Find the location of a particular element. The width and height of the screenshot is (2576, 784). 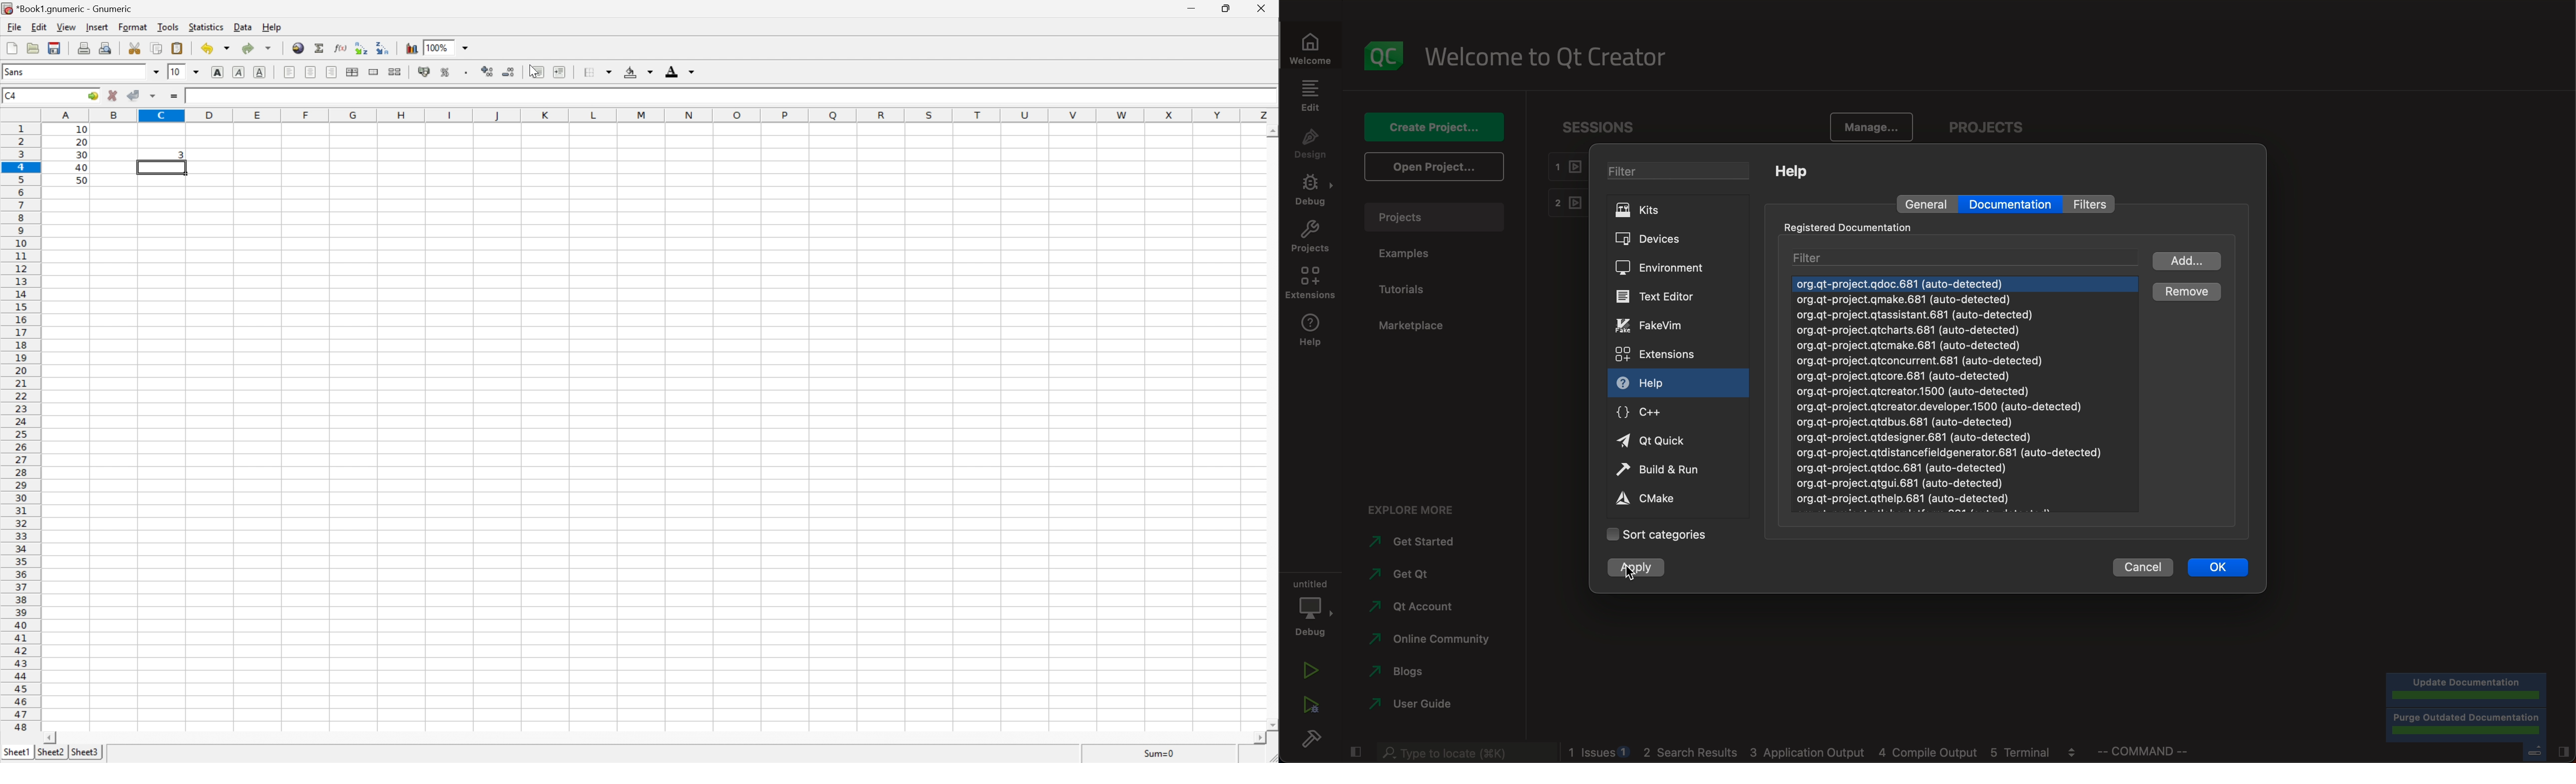

sessions is located at coordinates (1603, 127).